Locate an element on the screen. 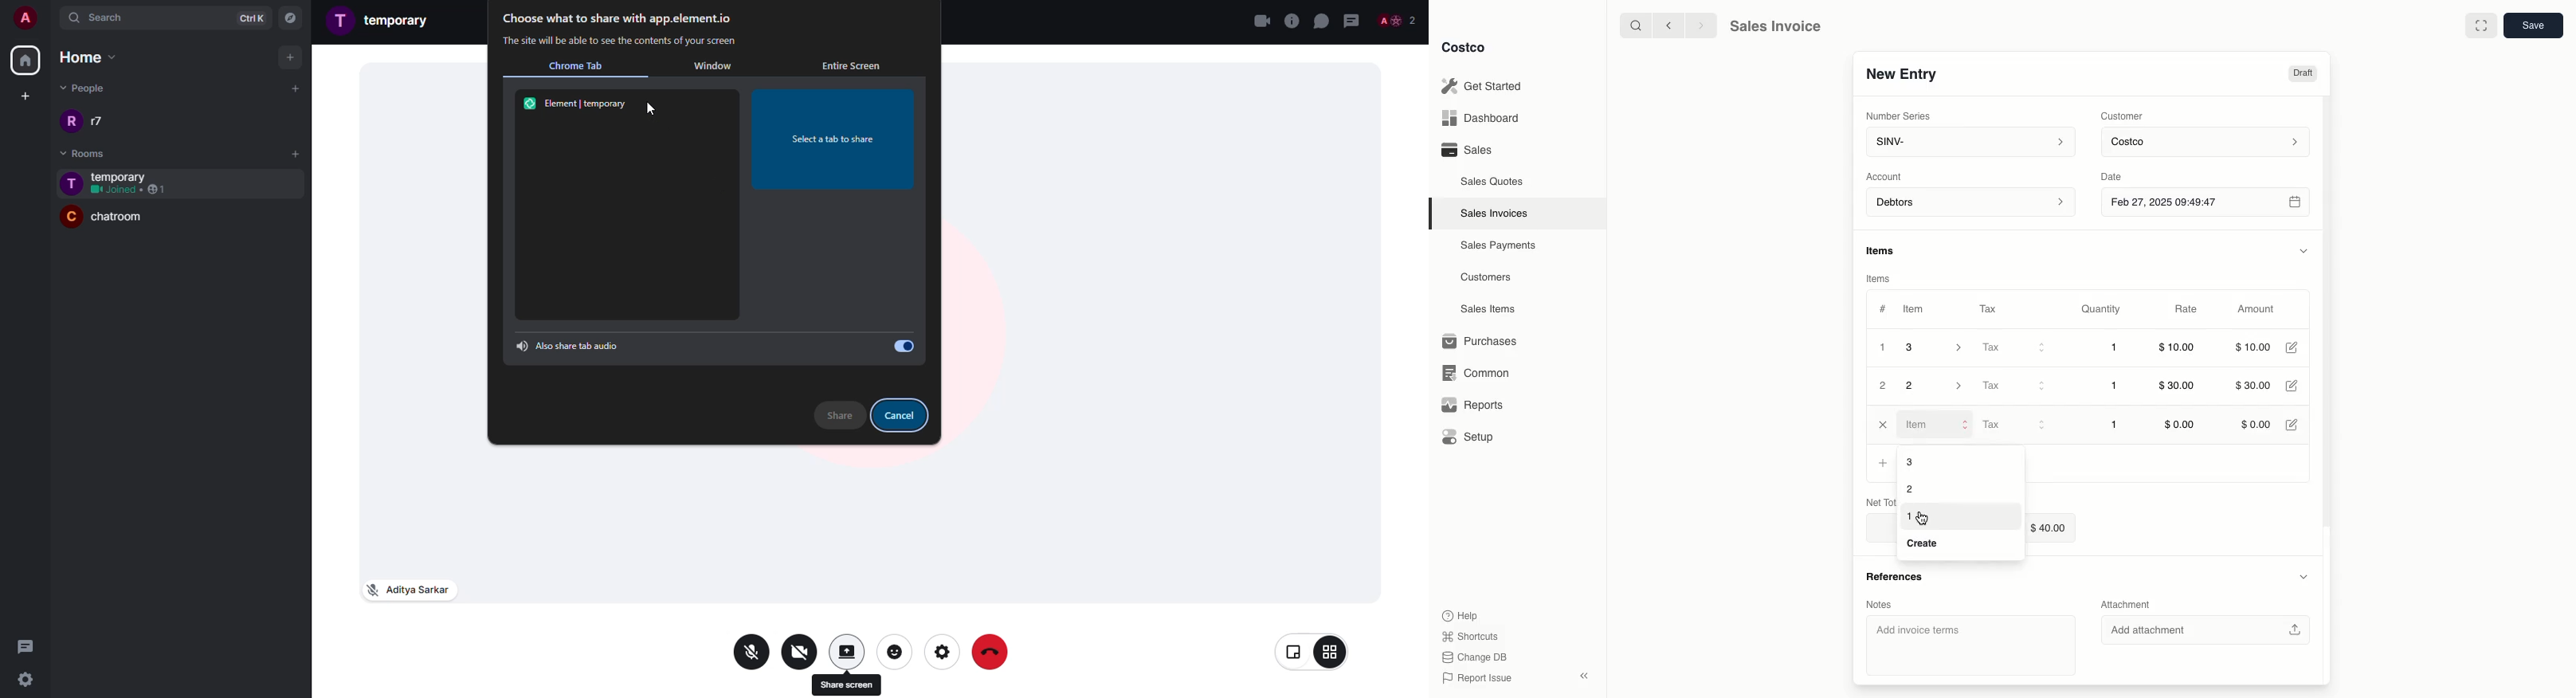 The height and width of the screenshot is (700, 2576). Setup is located at coordinates (1469, 438).